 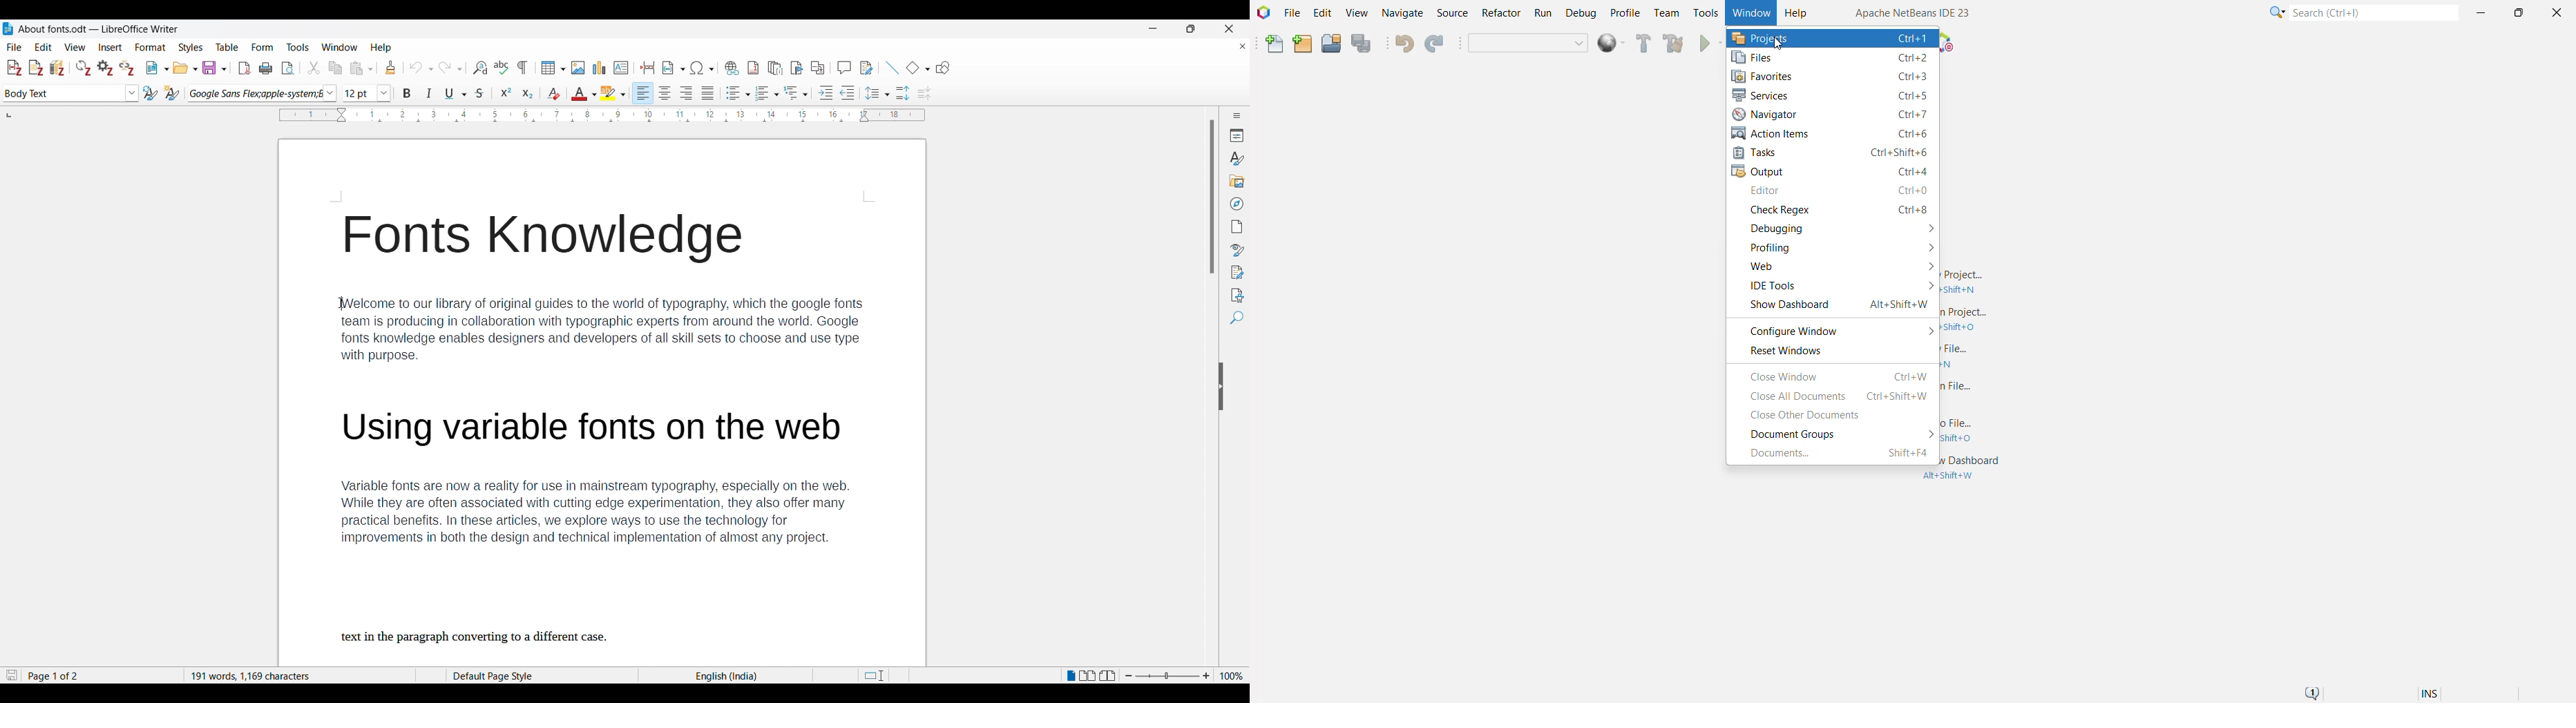 What do you see at coordinates (1192, 29) in the screenshot?
I see `Show in smaller tab` at bounding box center [1192, 29].